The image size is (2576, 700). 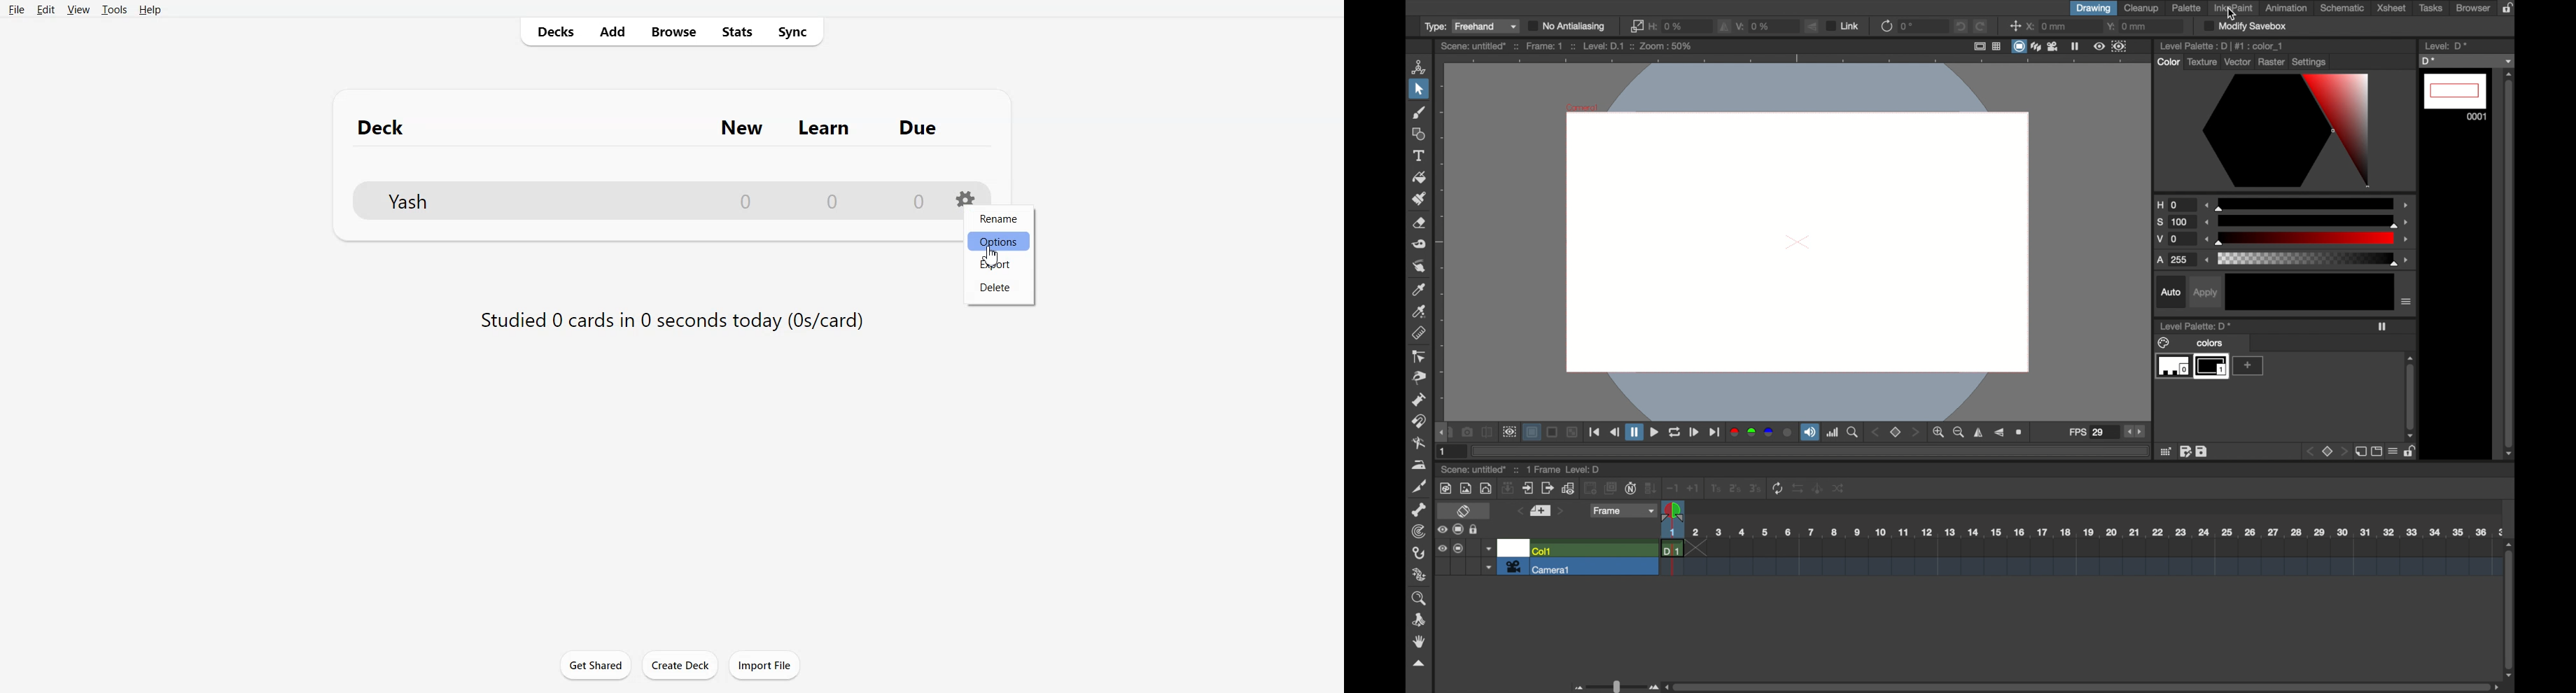 I want to click on Text 2, so click(x=670, y=318).